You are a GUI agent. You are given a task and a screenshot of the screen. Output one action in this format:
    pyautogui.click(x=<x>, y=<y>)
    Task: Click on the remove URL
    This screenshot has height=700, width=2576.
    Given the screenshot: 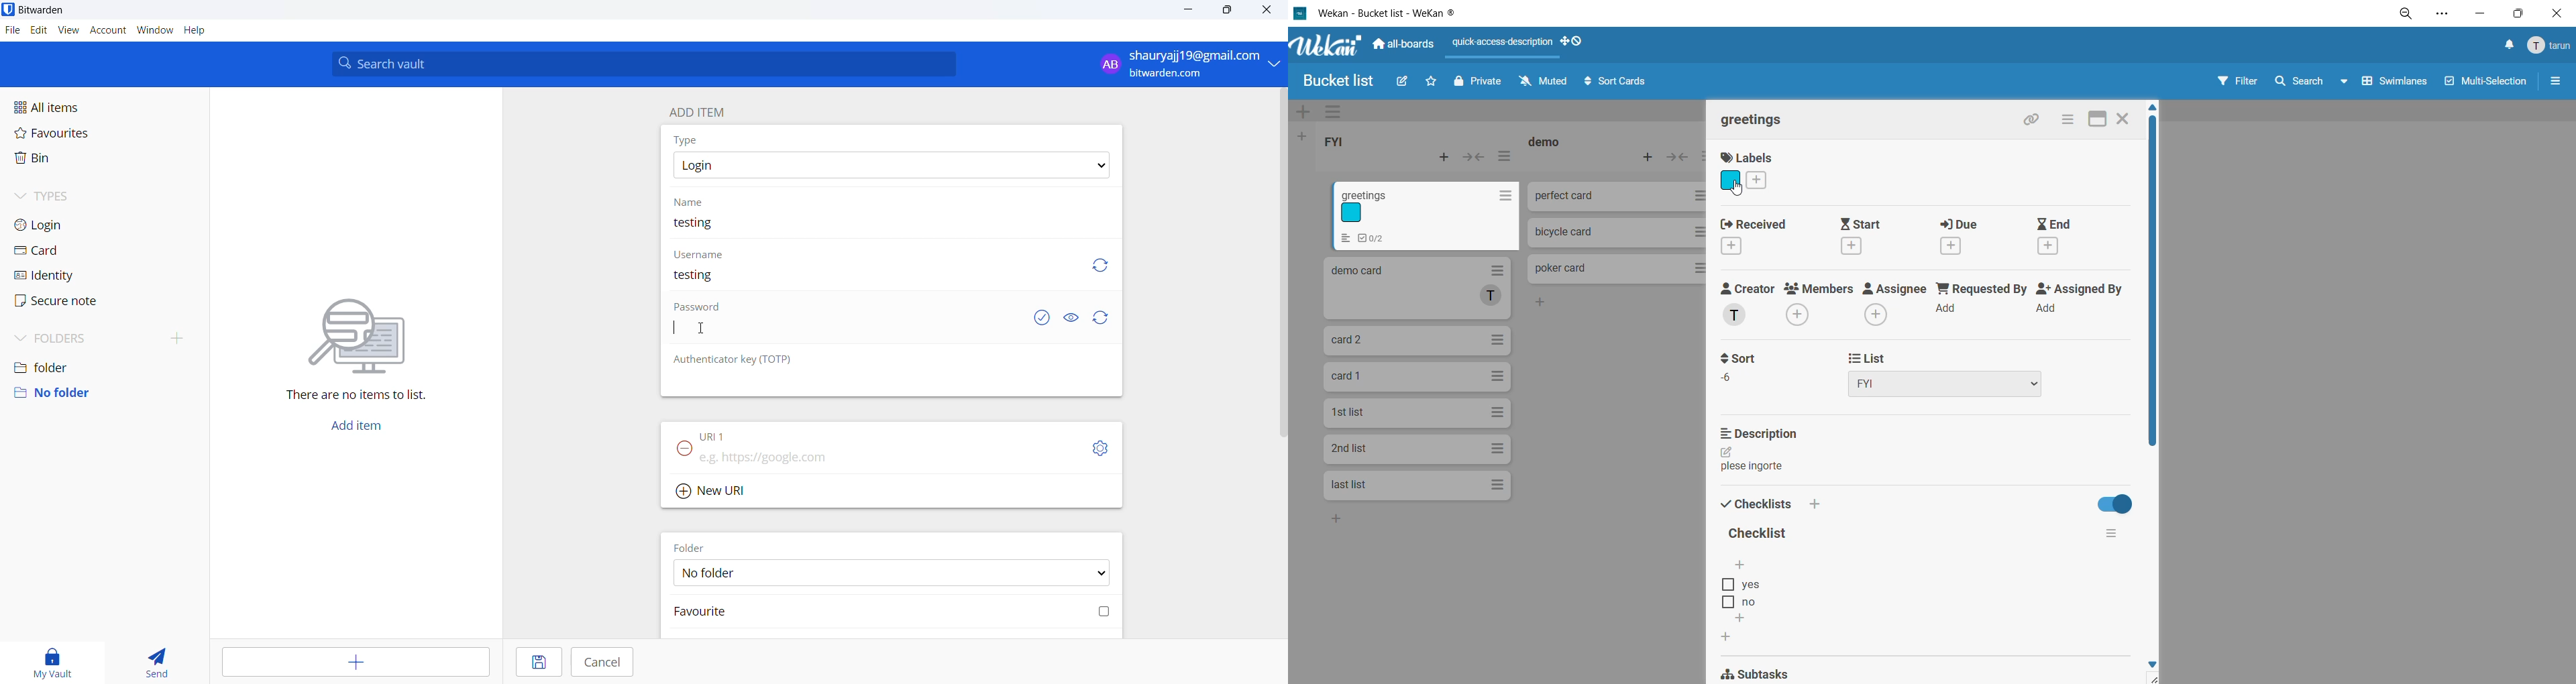 What is the action you would take?
    pyautogui.click(x=685, y=449)
    